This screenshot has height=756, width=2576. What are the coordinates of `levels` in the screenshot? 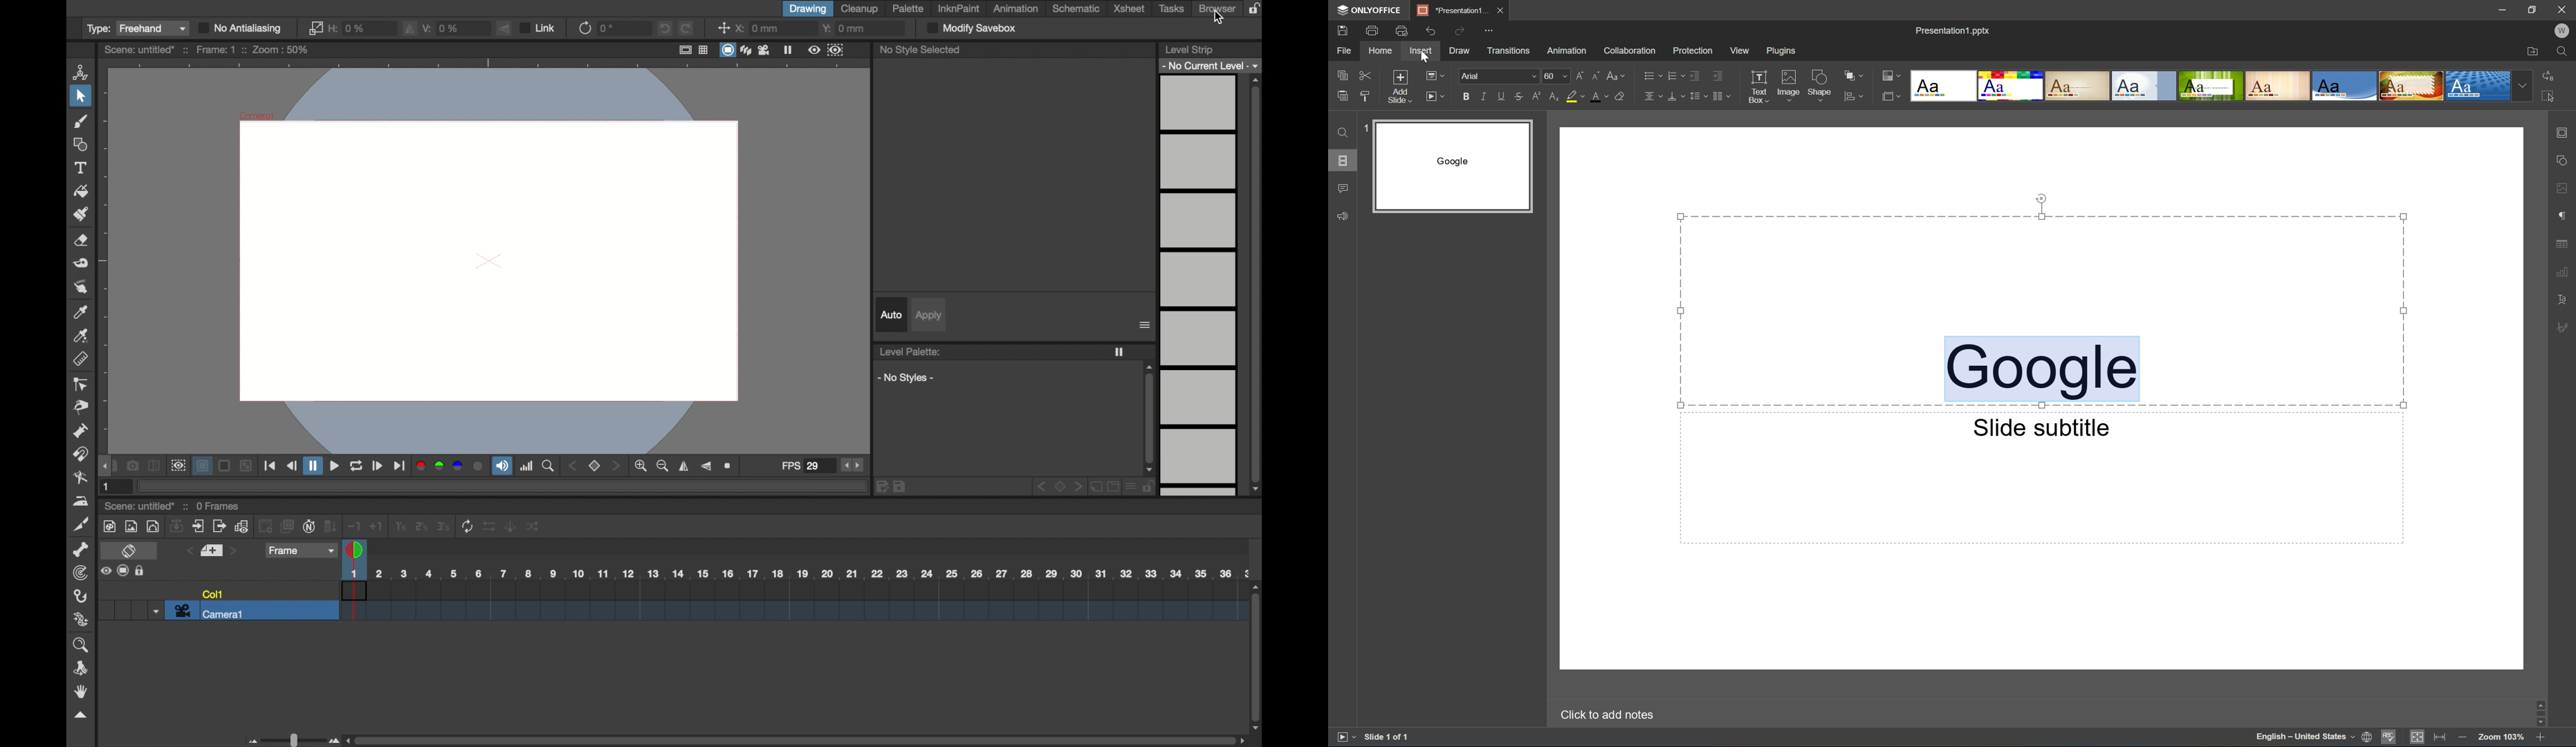 It's located at (1199, 287).